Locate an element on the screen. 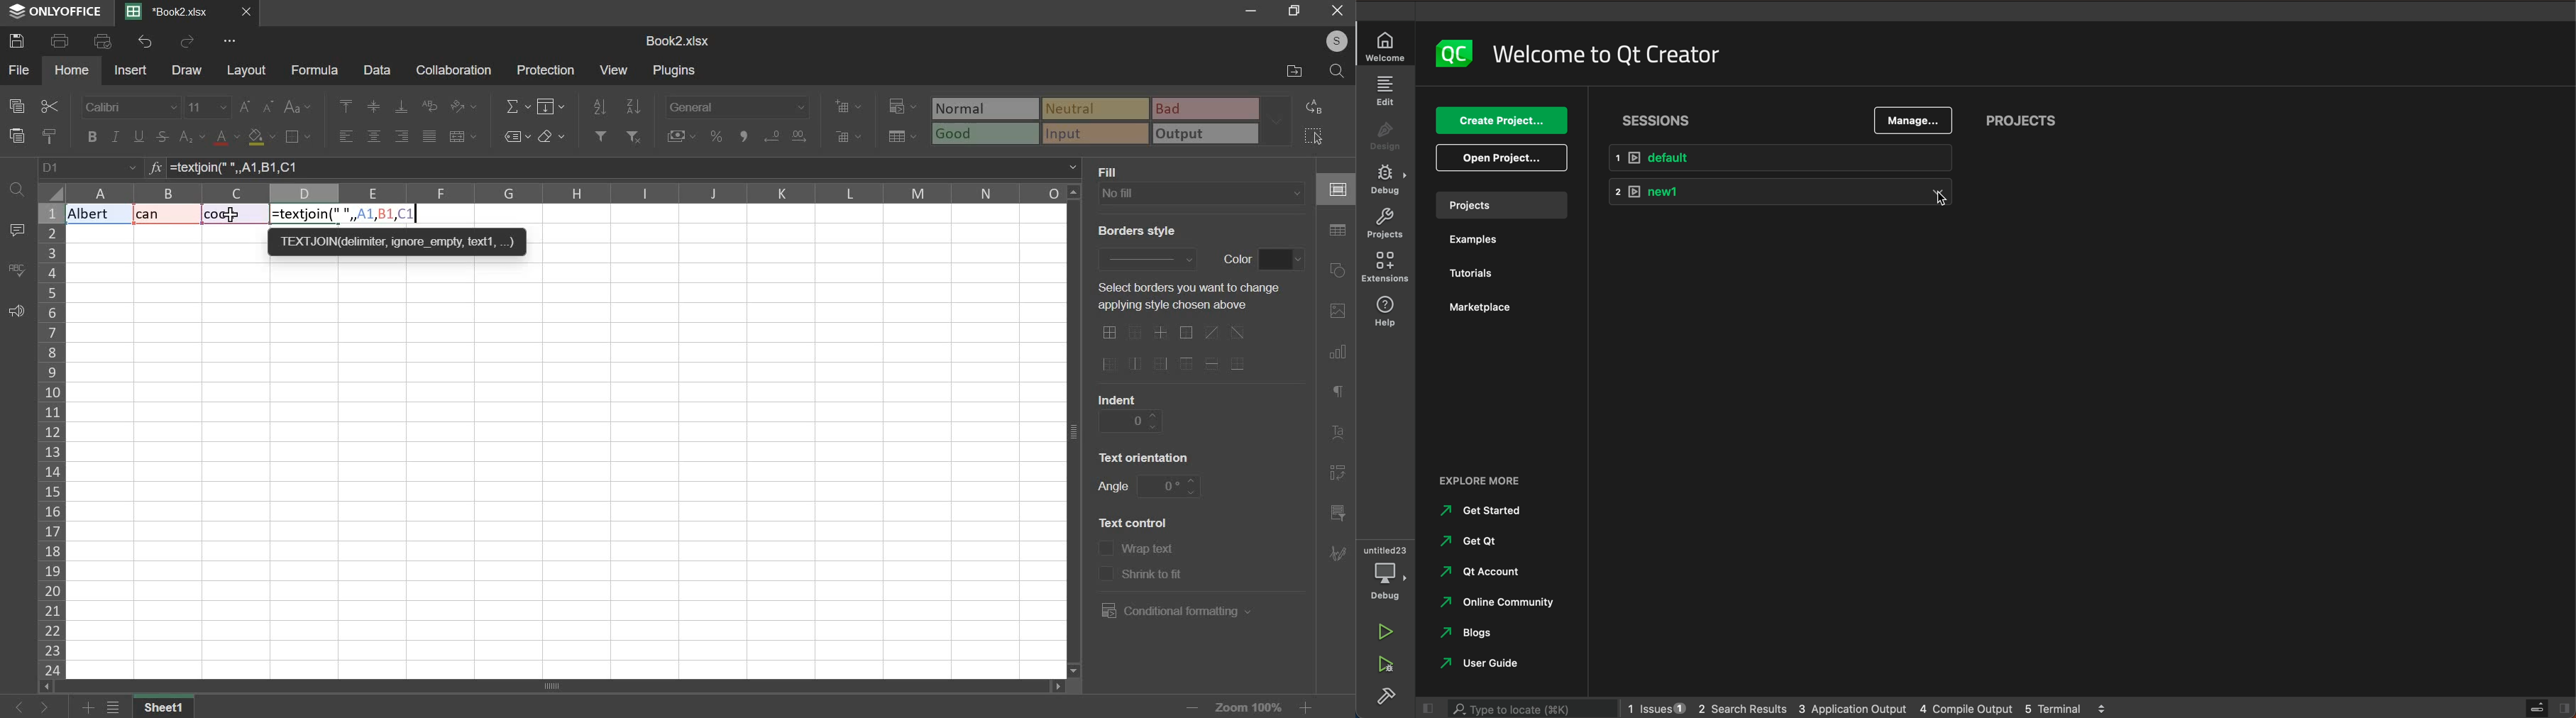 This screenshot has width=2576, height=728. chart is located at coordinates (1337, 355).